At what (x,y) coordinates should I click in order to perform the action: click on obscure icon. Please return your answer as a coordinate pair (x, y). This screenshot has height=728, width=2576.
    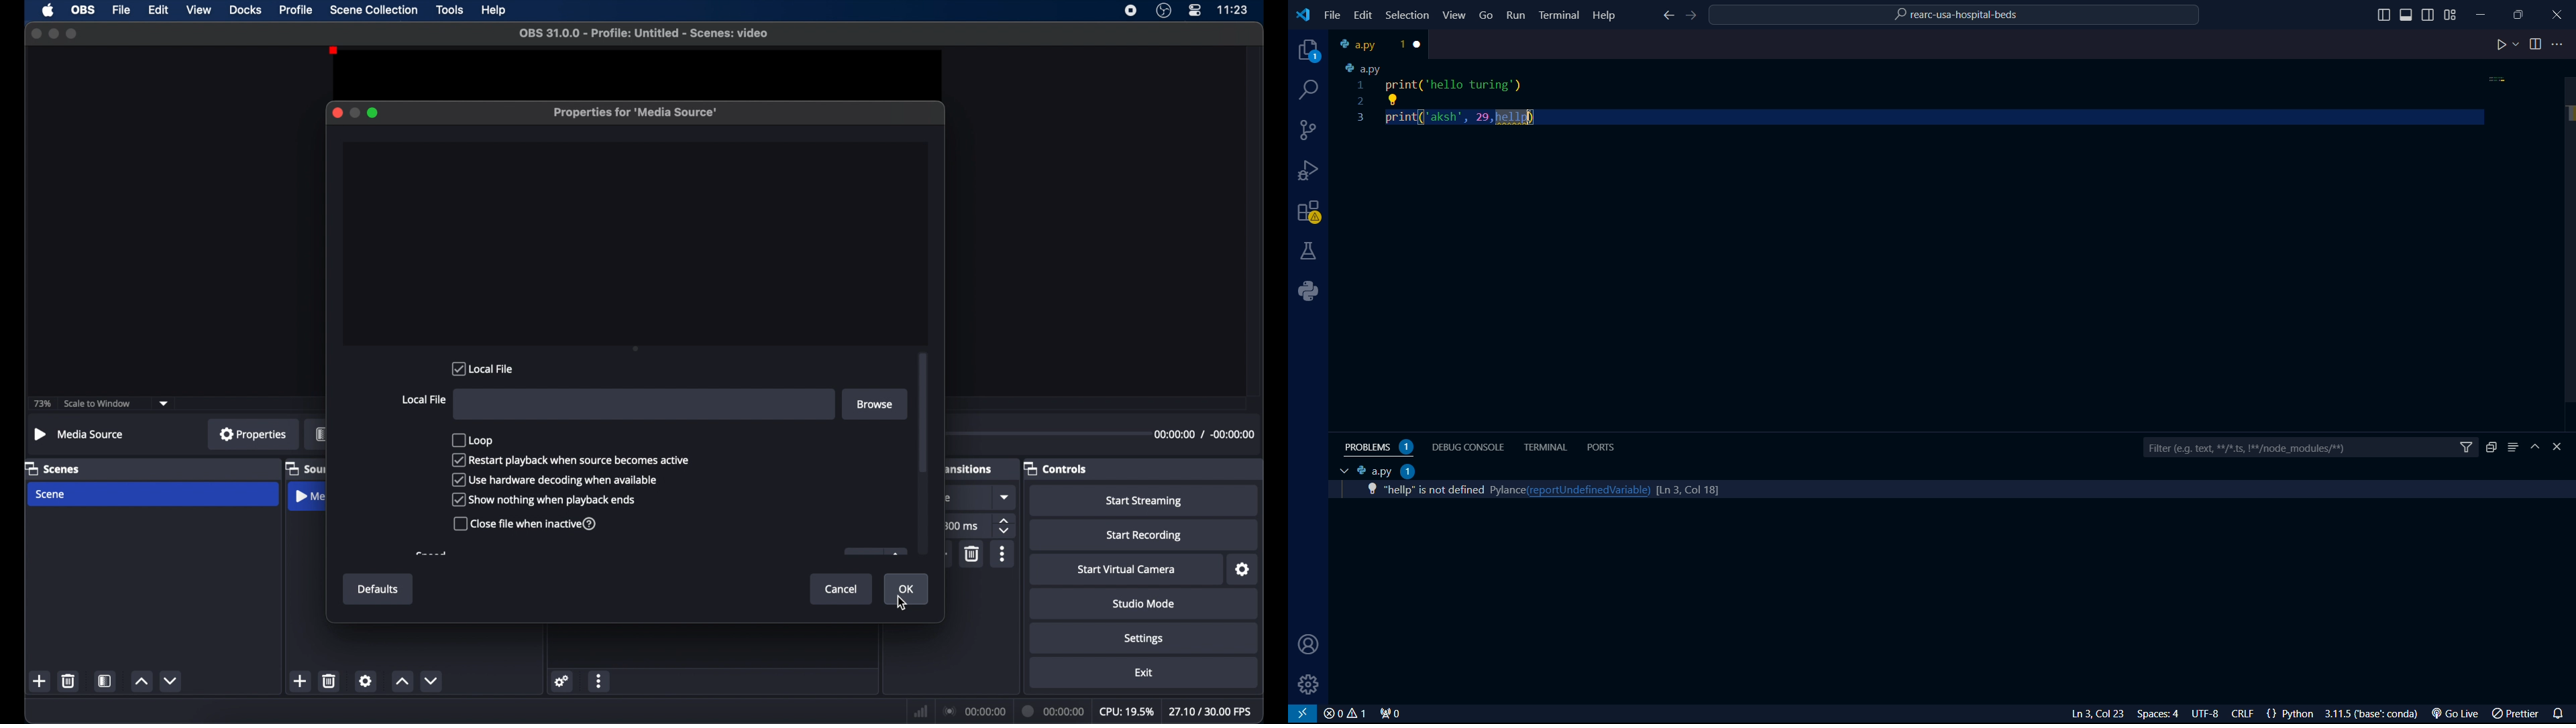
    Looking at the image, I should click on (875, 552).